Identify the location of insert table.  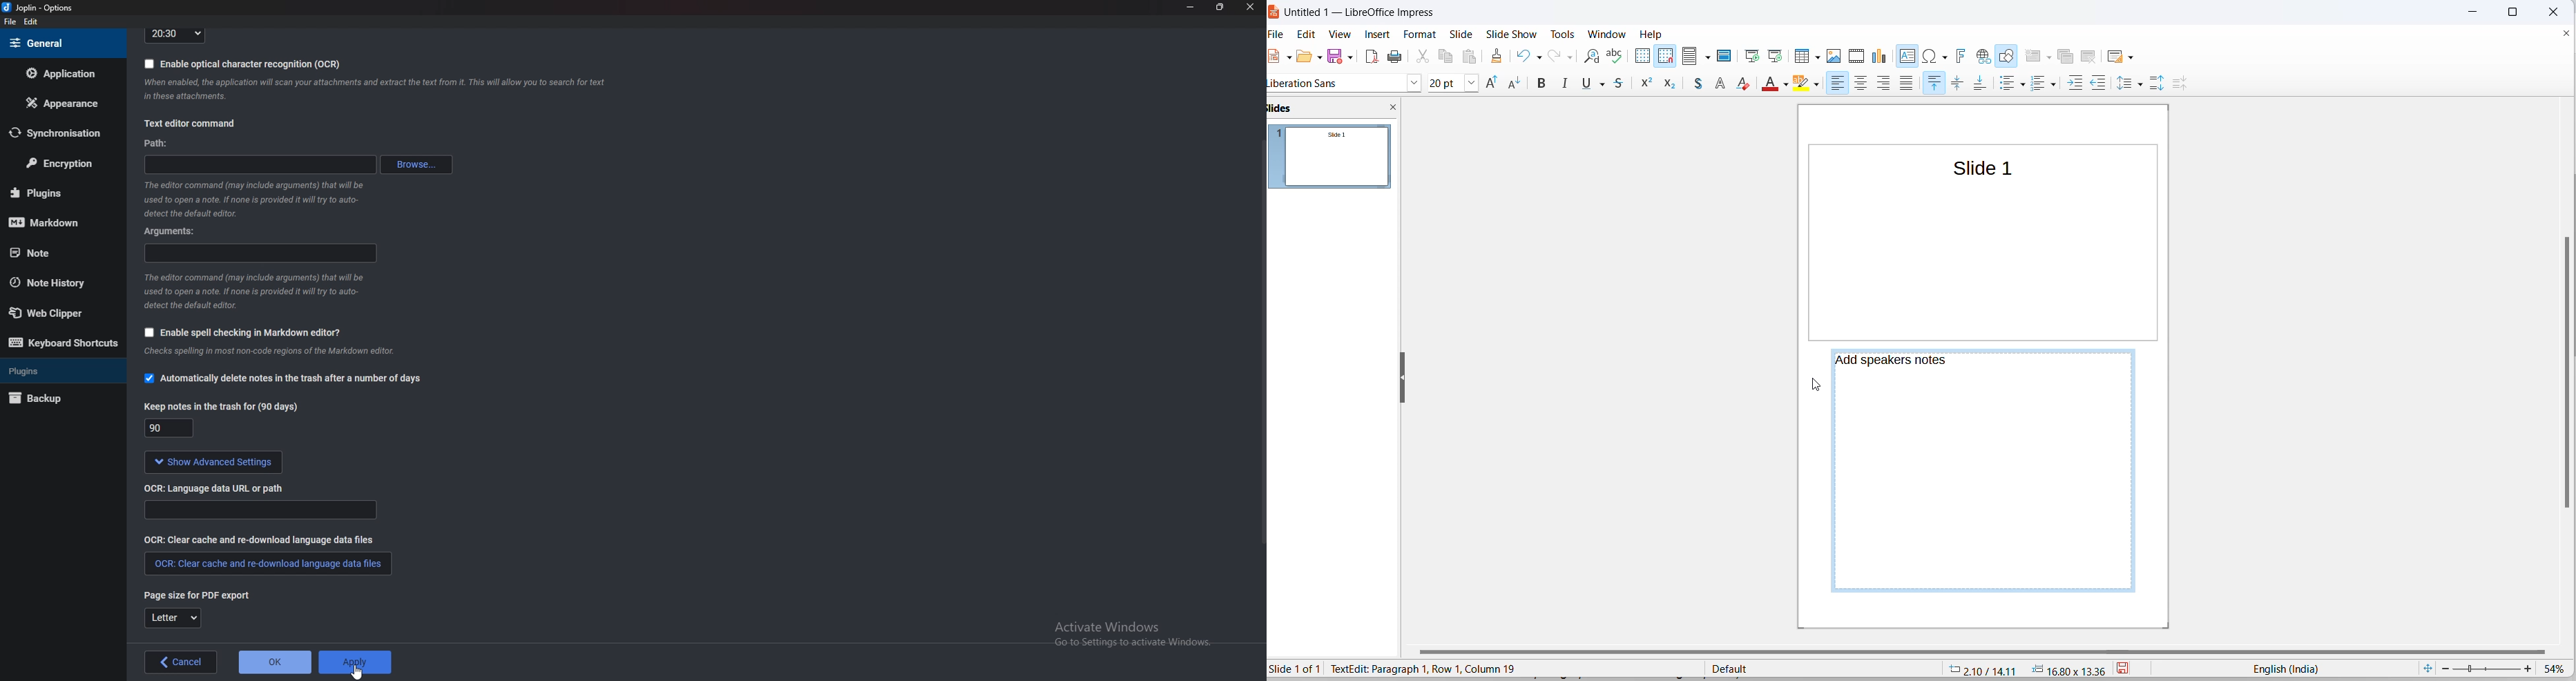
(1801, 57).